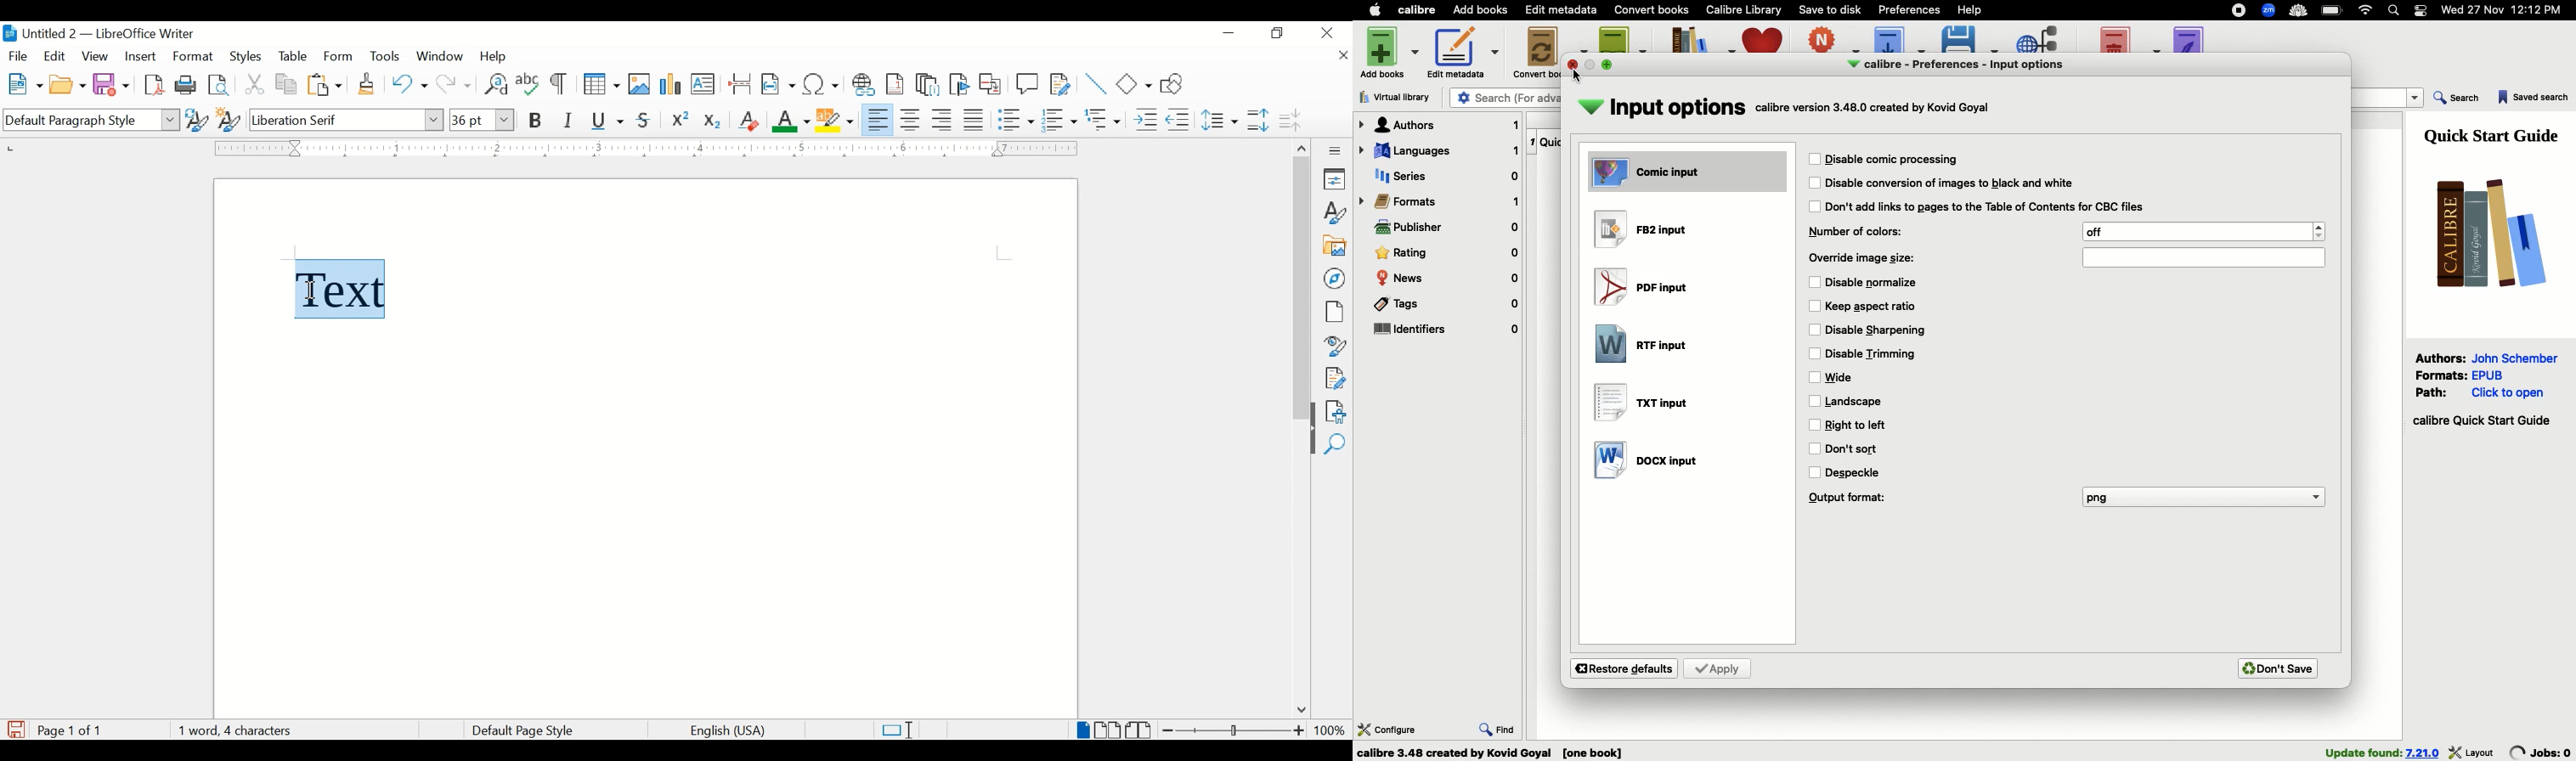 This screenshot has width=2576, height=784. I want to click on show track changes functions, so click(1061, 83).